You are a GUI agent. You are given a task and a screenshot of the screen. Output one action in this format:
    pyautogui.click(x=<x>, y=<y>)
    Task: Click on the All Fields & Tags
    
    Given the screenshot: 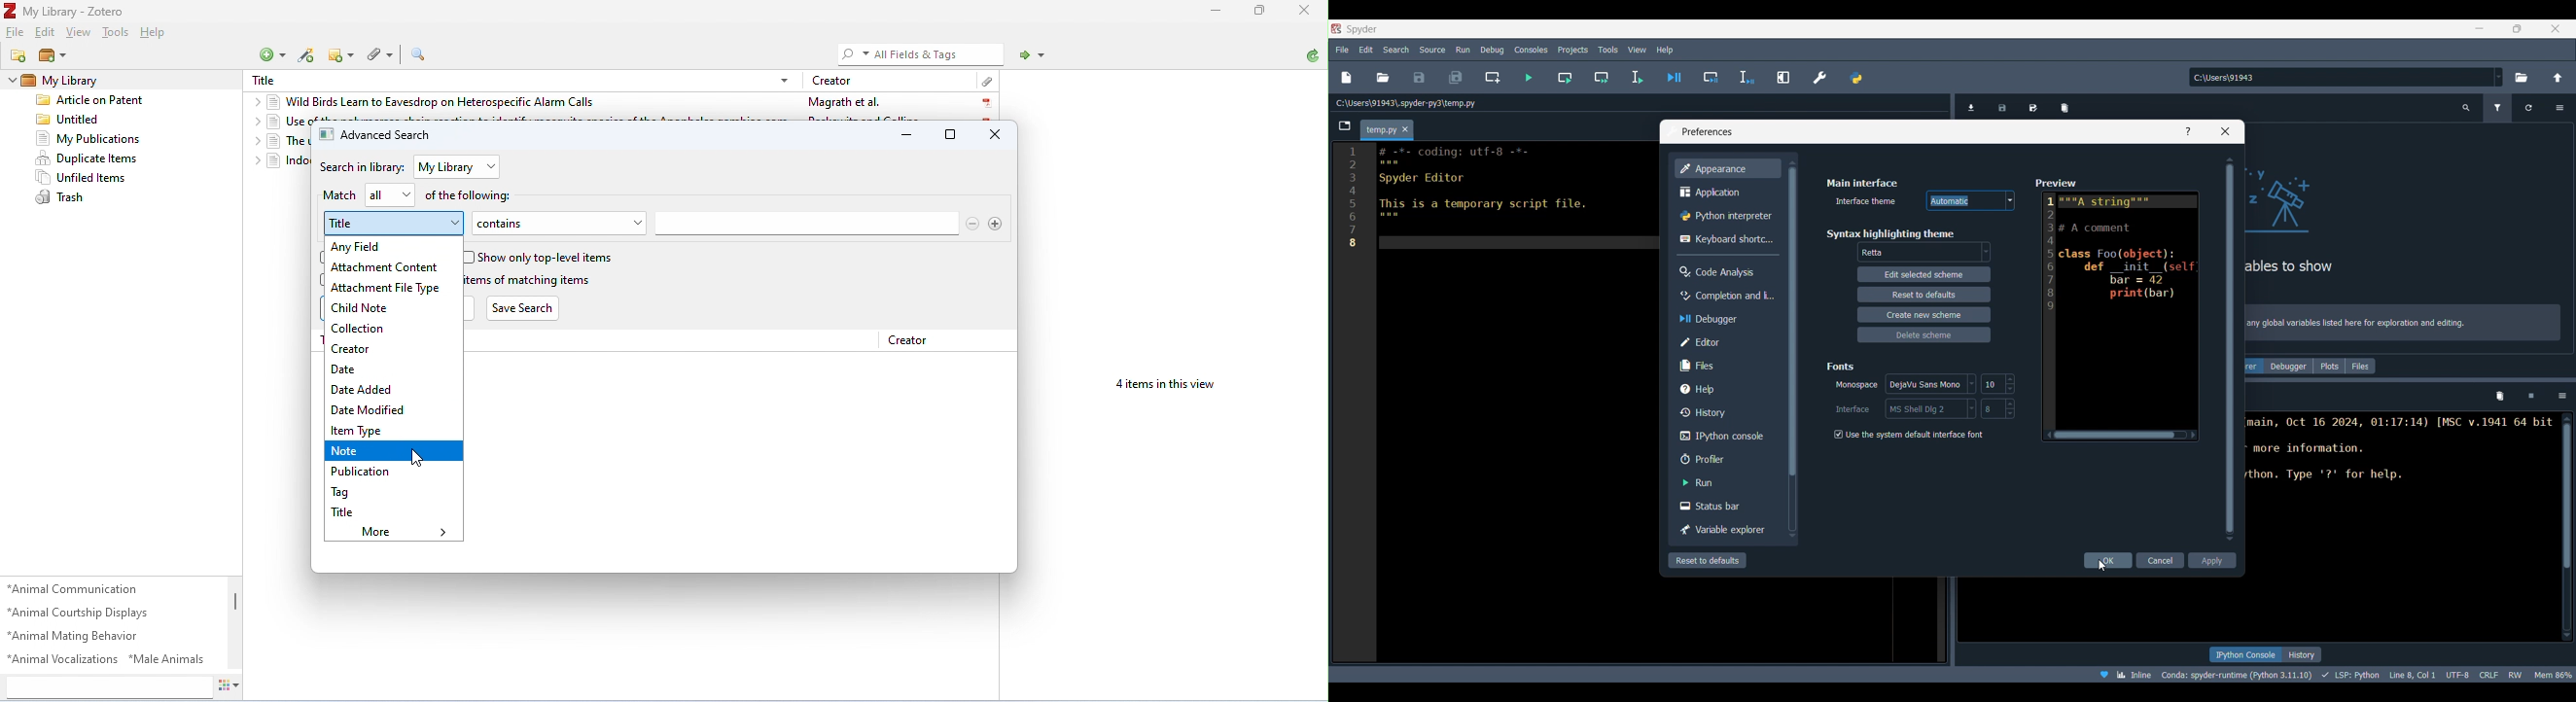 What is the action you would take?
    pyautogui.click(x=913, y=53)
    